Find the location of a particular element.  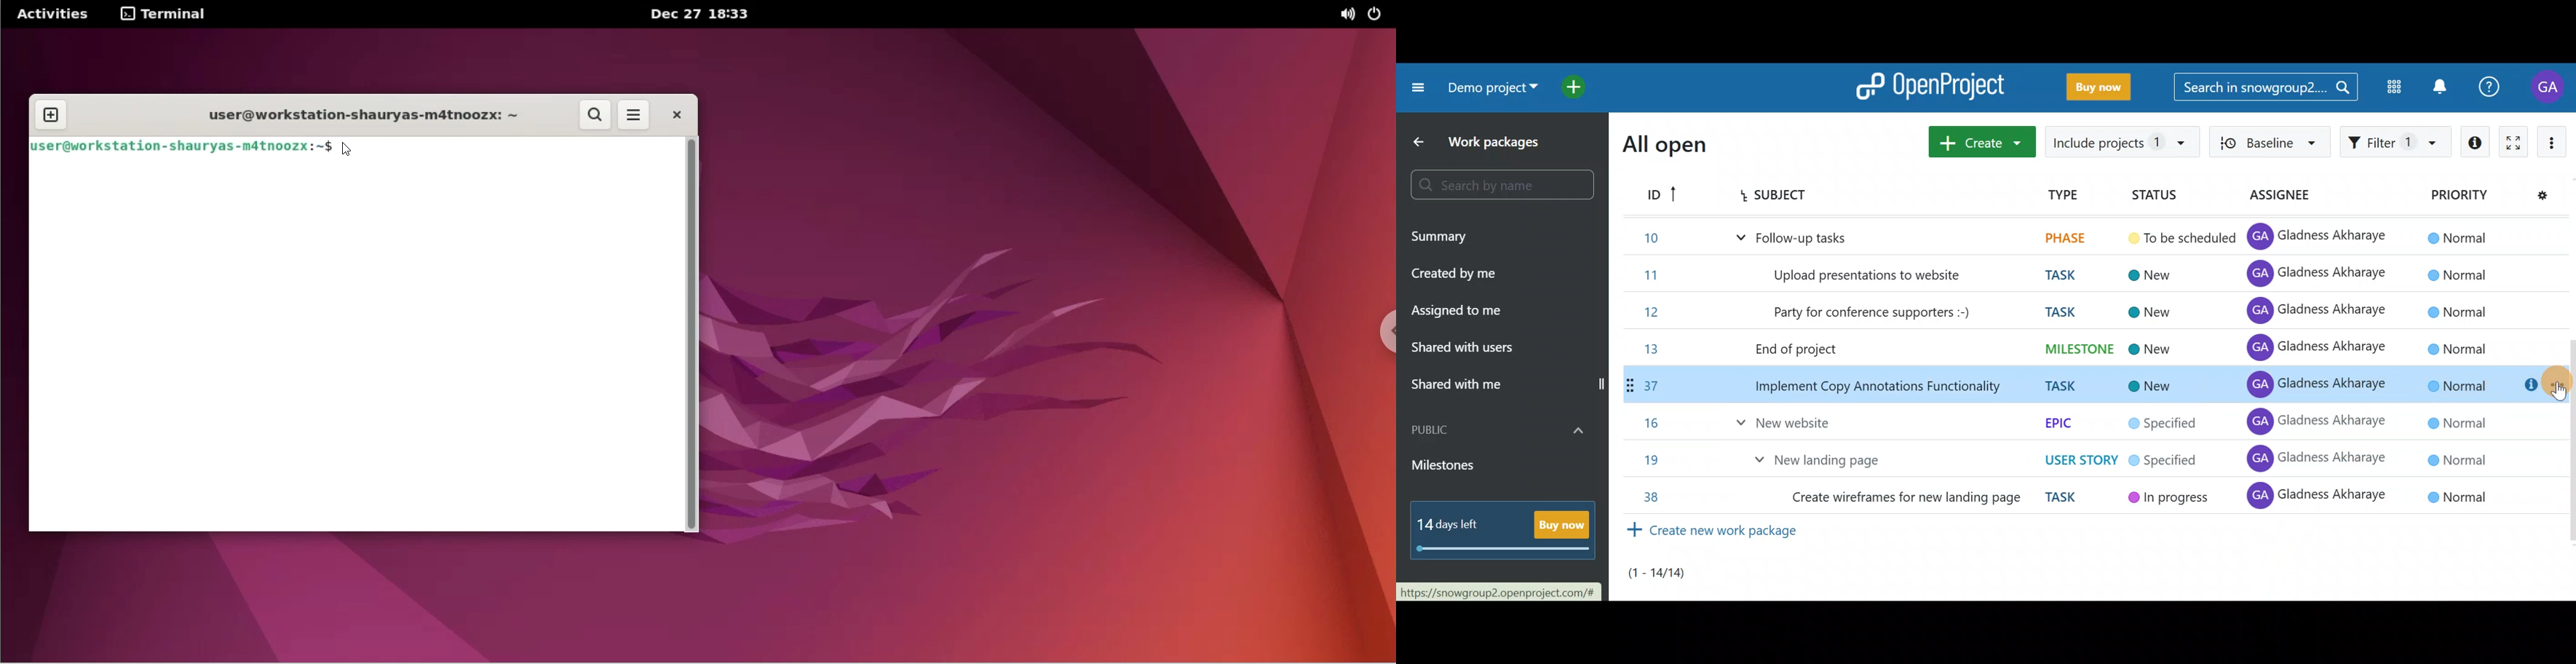

Milestones is located at coordinates (1483, 469).